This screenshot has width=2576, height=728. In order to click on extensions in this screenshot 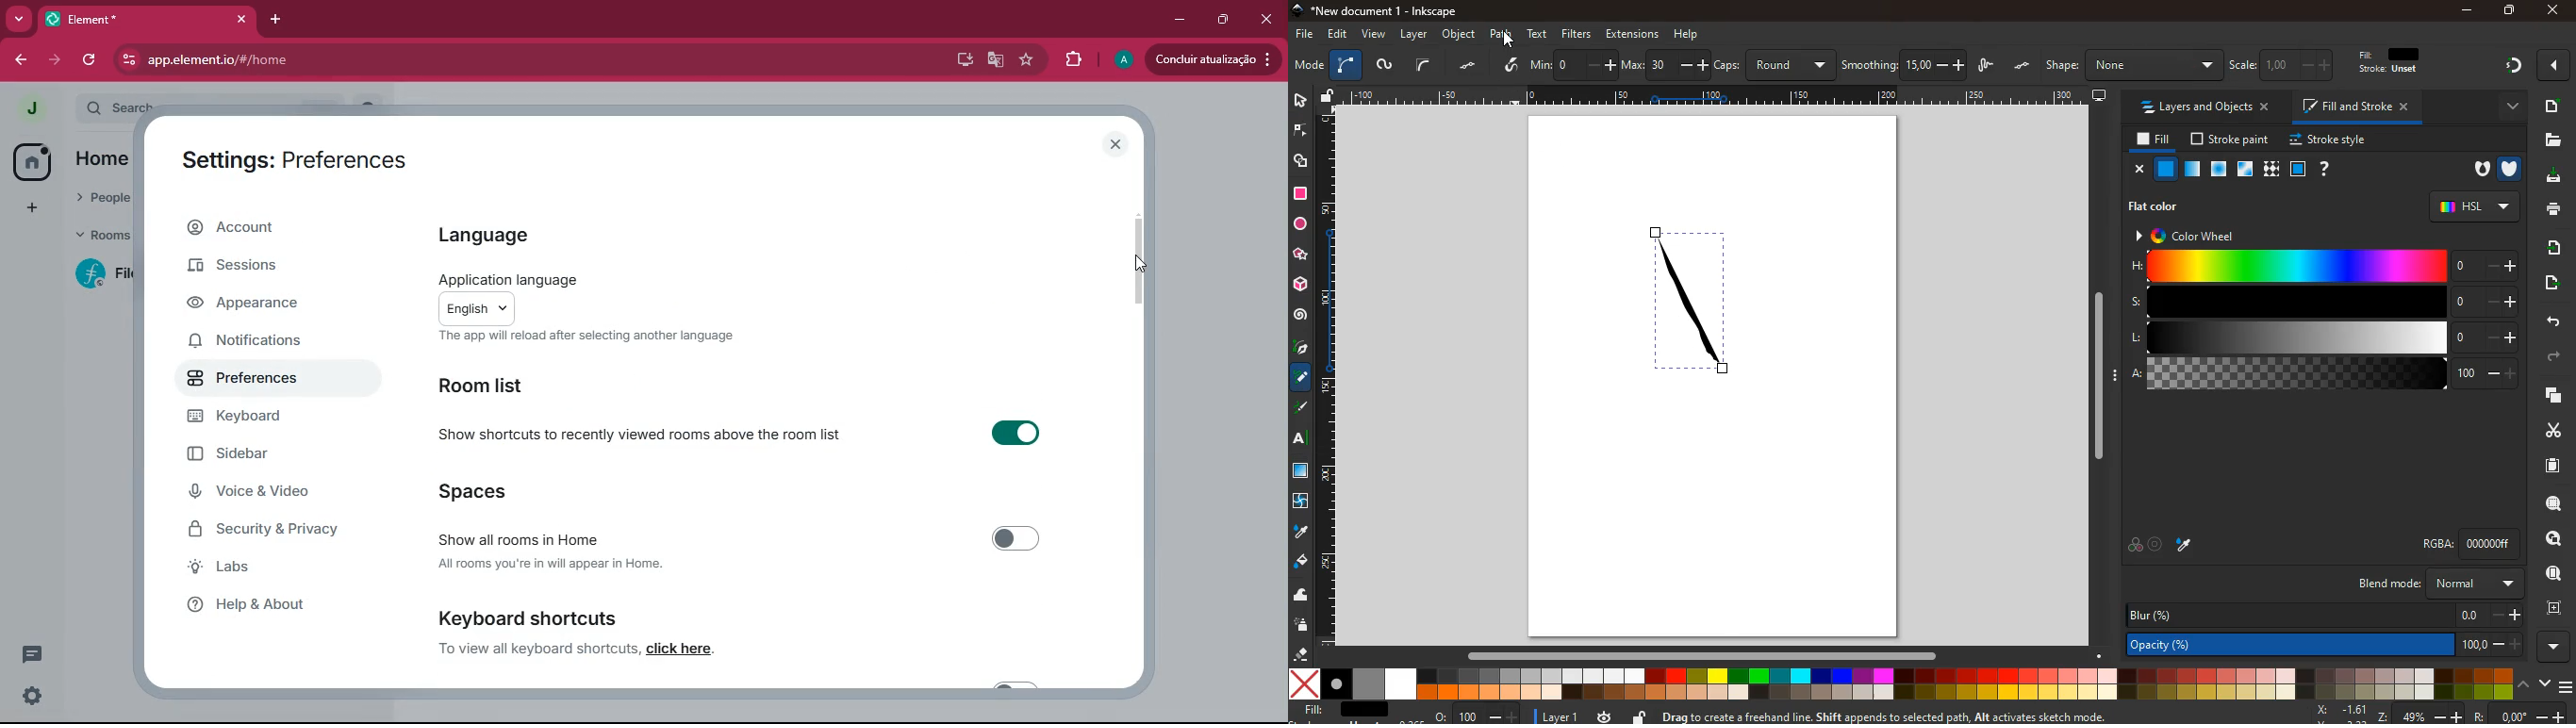, I will do `click(1073, 60)`.